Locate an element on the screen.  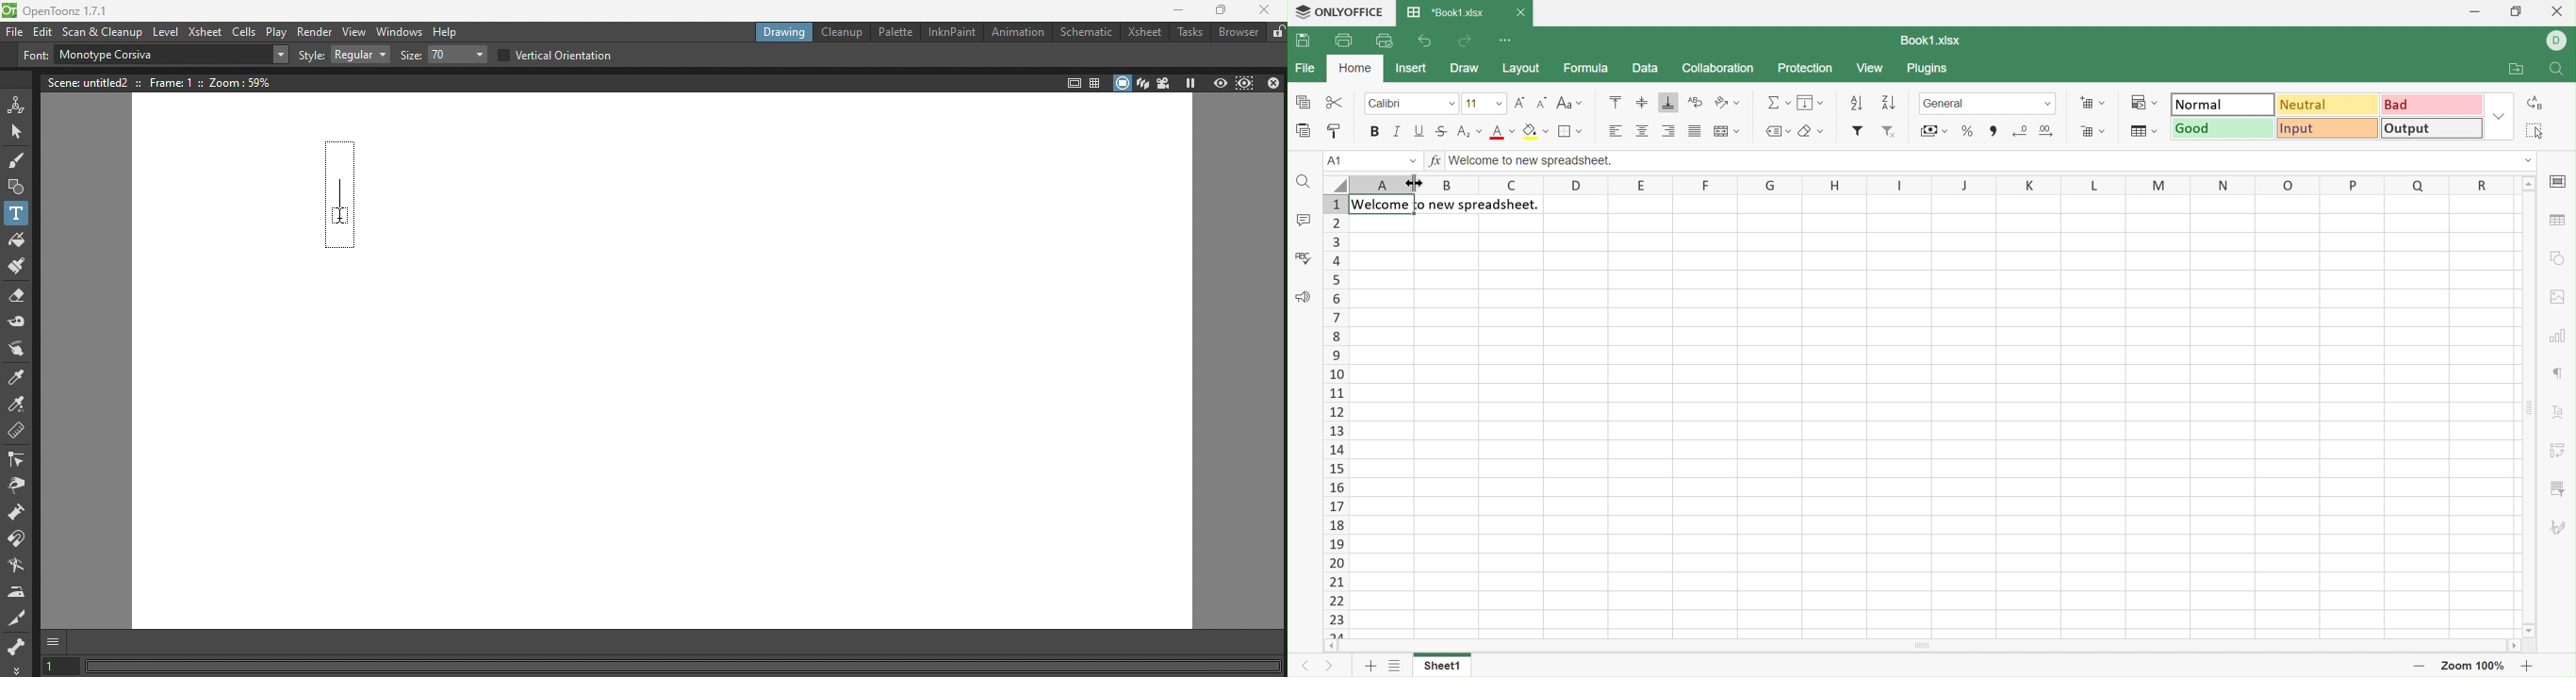
Increase decimal is located at coordinates (2047, 131).